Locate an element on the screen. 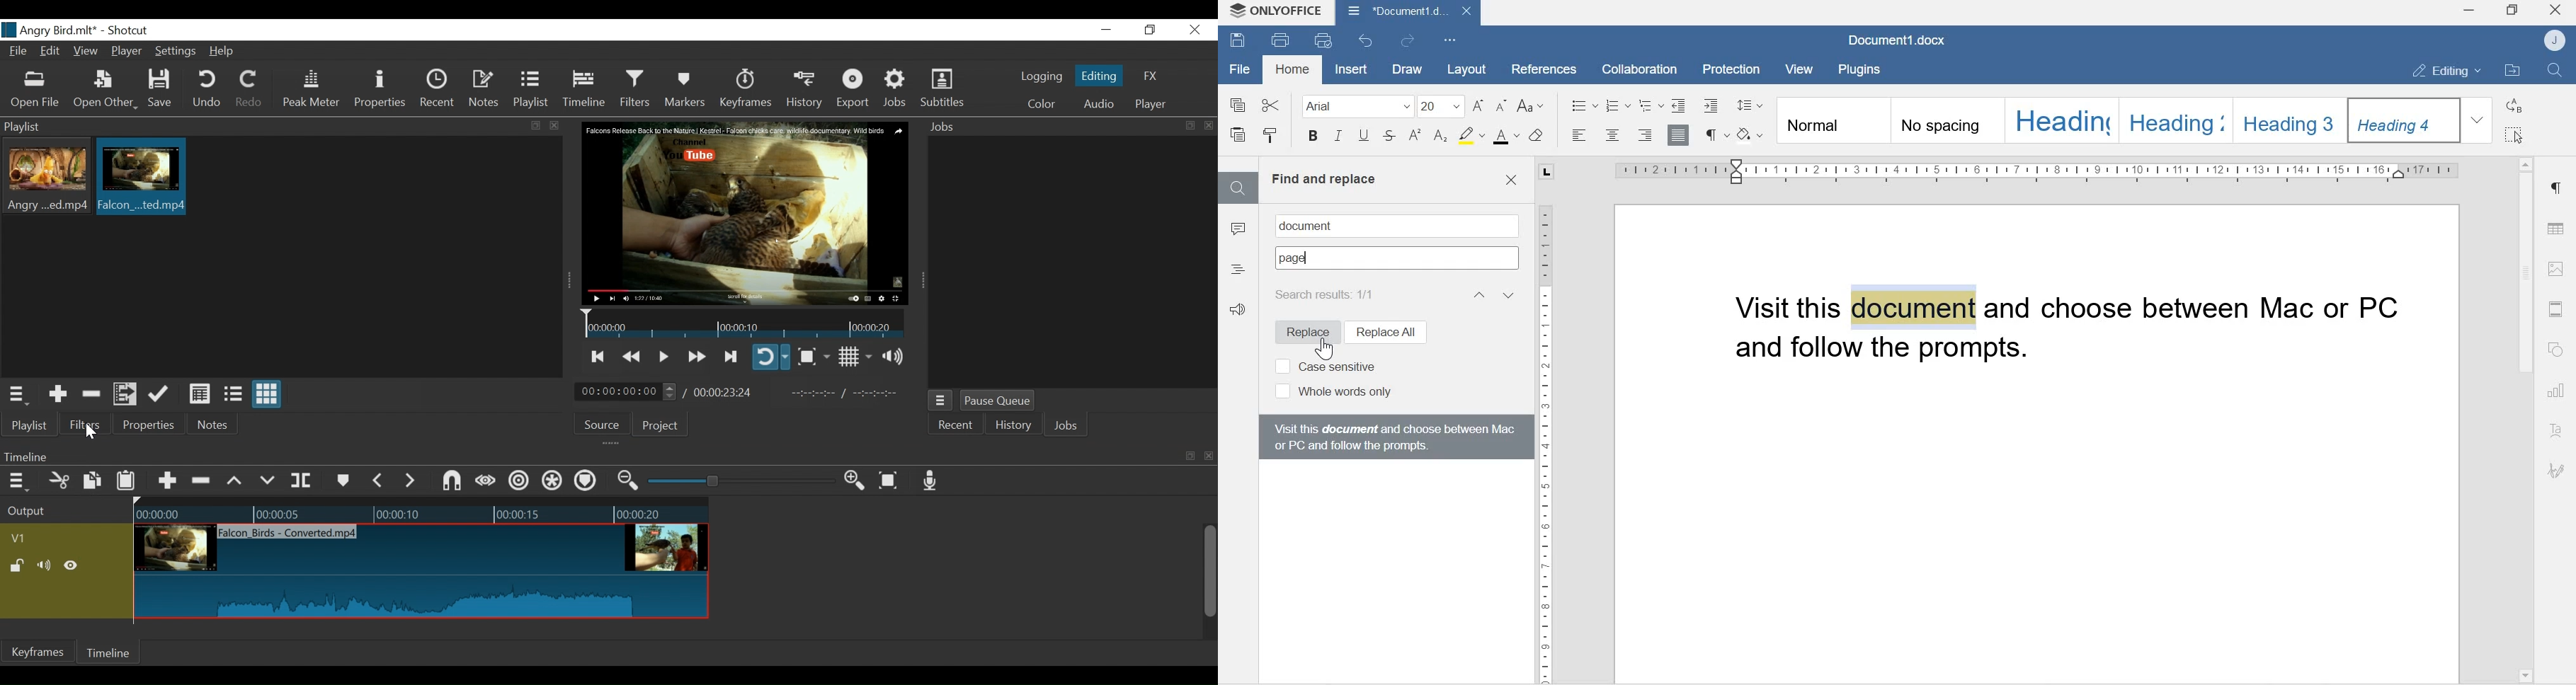  Previous result is located at coordinates (1478, 294).